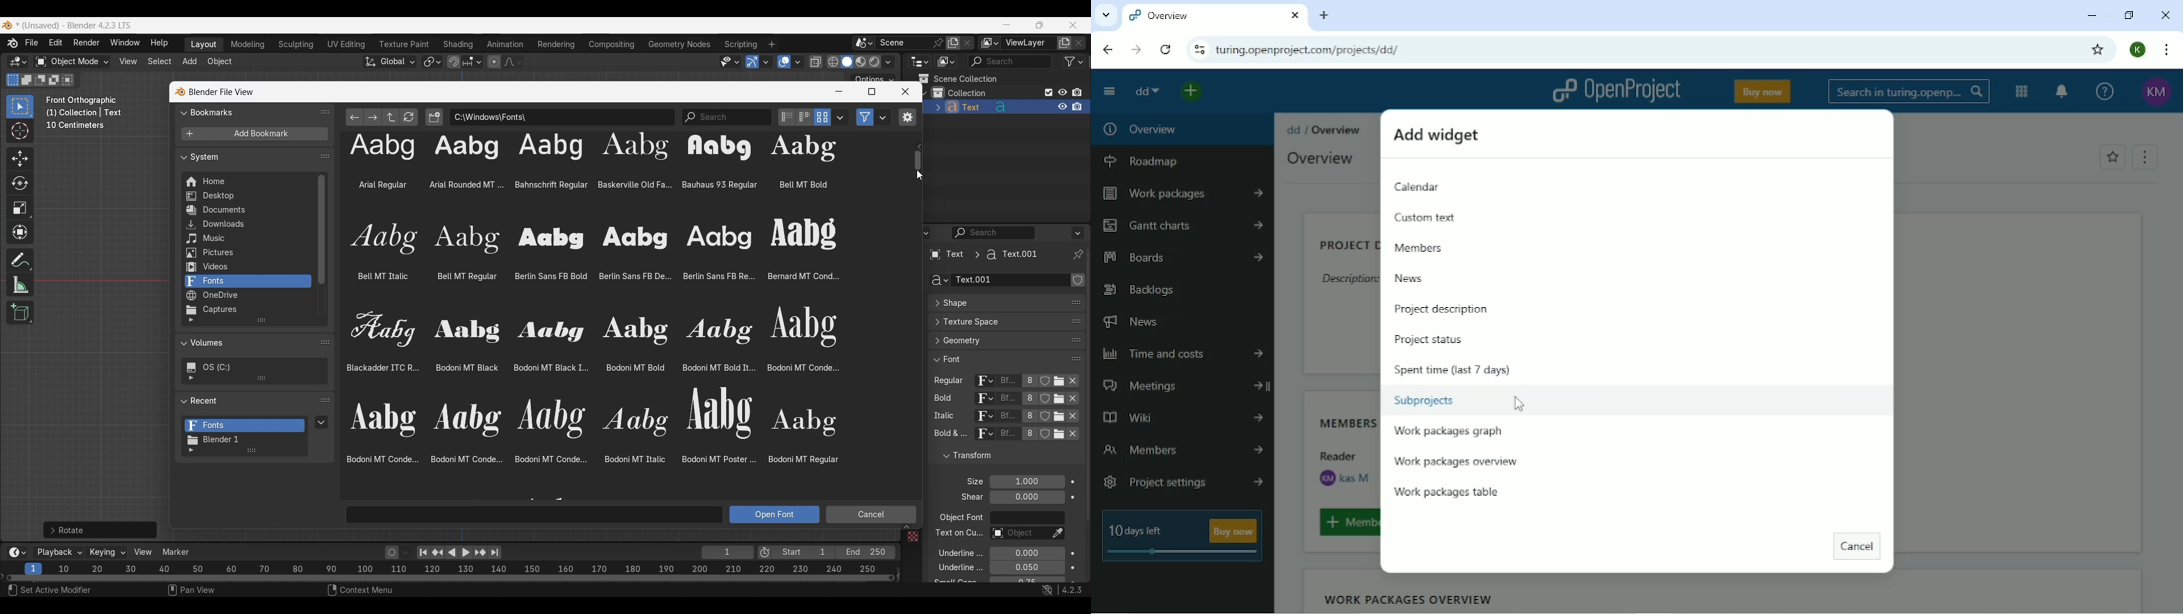  What do you see at coordinates (20, 159) in the screenshot?
I see `Move` at bounding box center [20, 159].